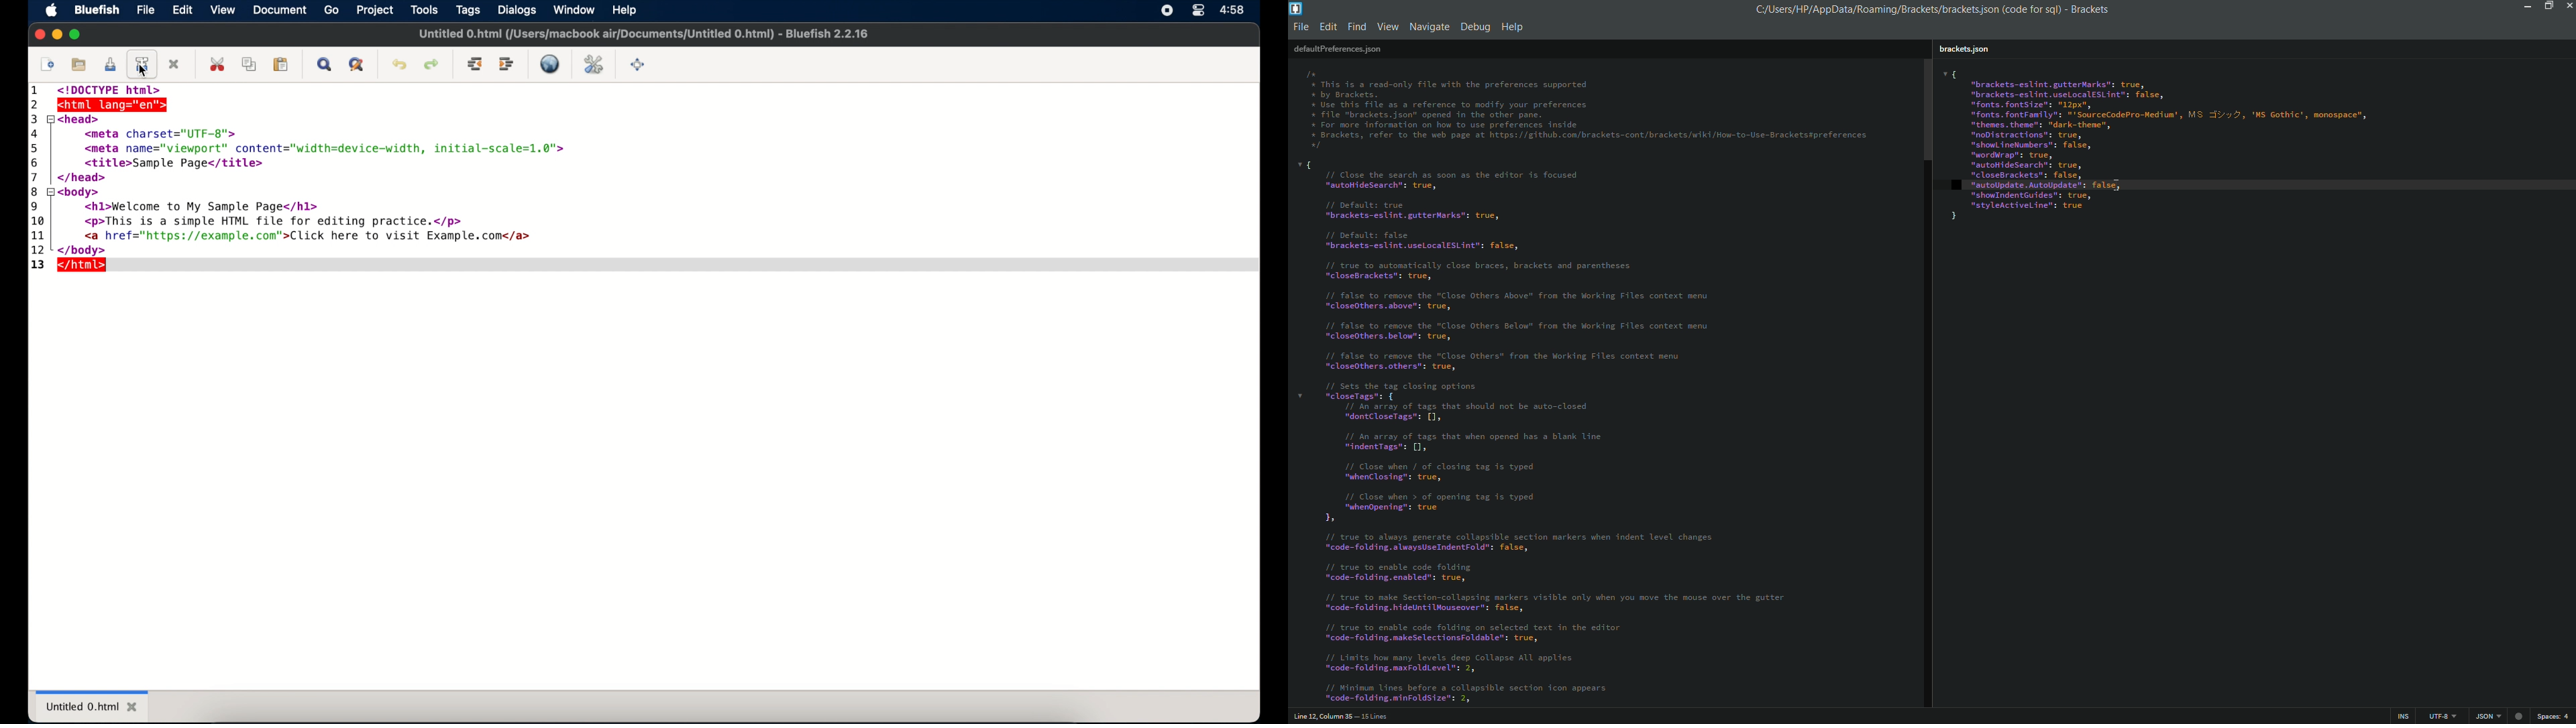 This screenshot has height=728, width=2576. I want to click on debug menu, so click(1475, 25).